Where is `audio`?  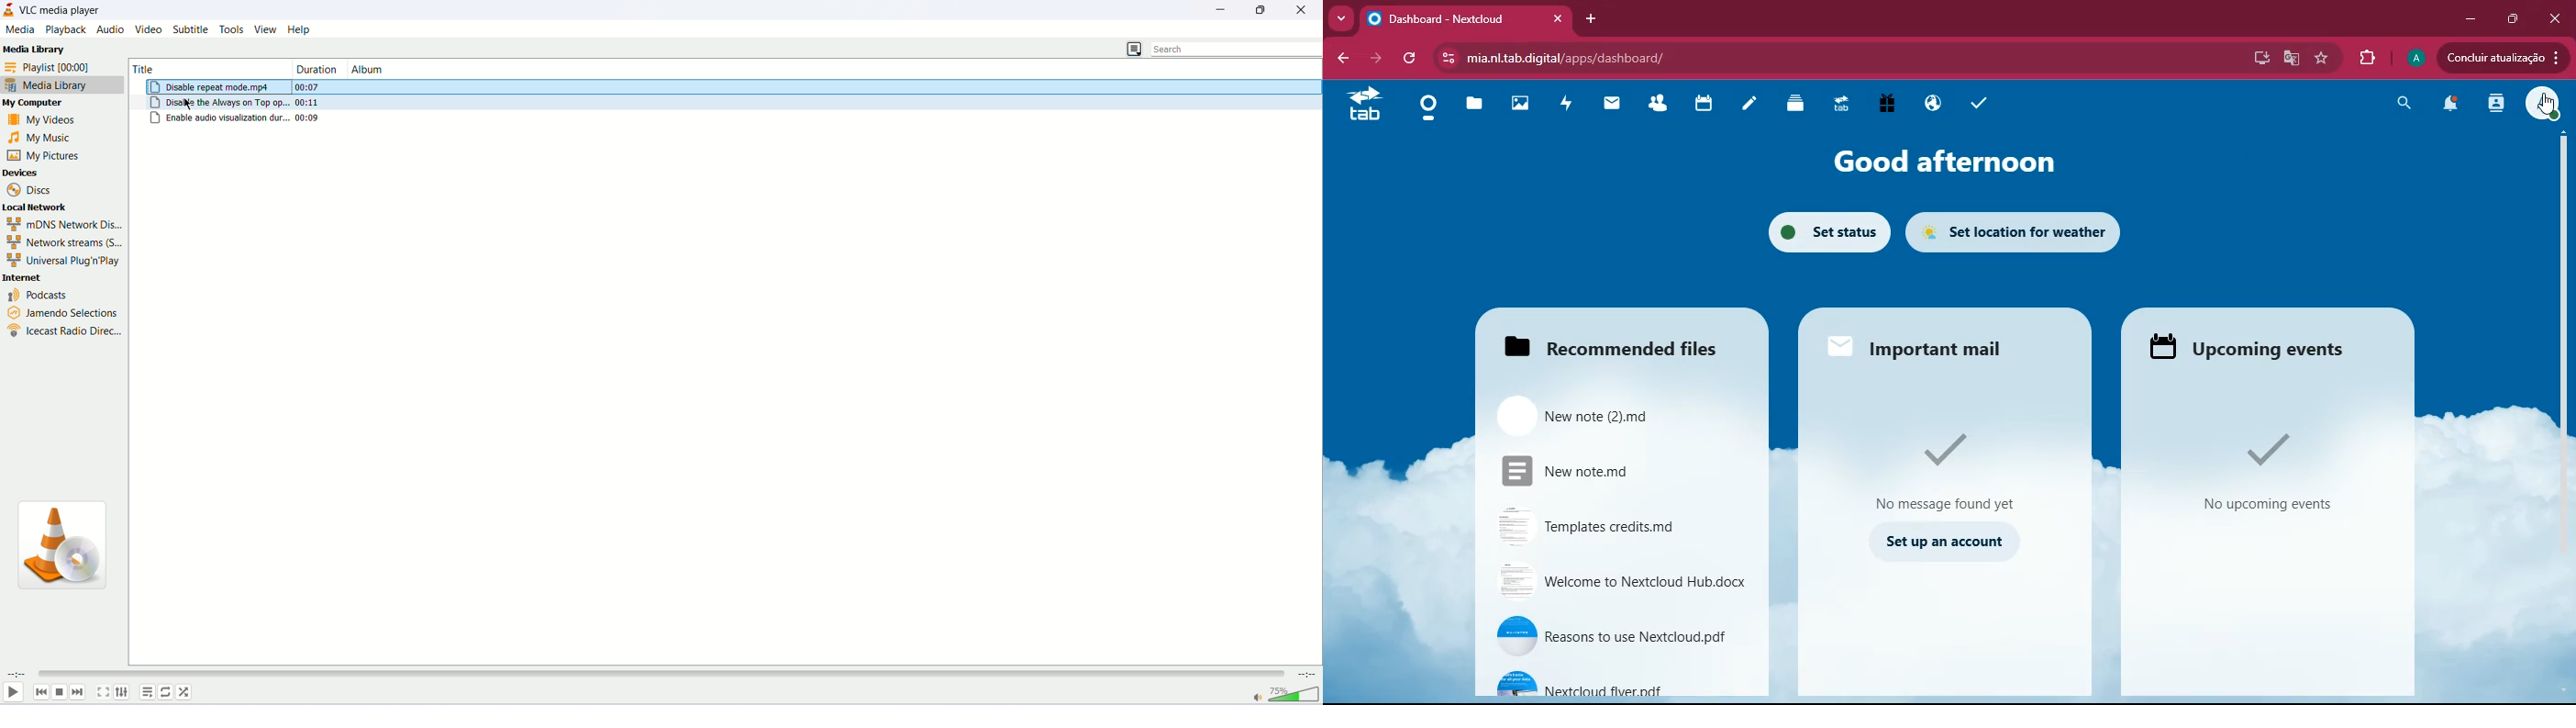 audio is located at coordinates (110, 29).